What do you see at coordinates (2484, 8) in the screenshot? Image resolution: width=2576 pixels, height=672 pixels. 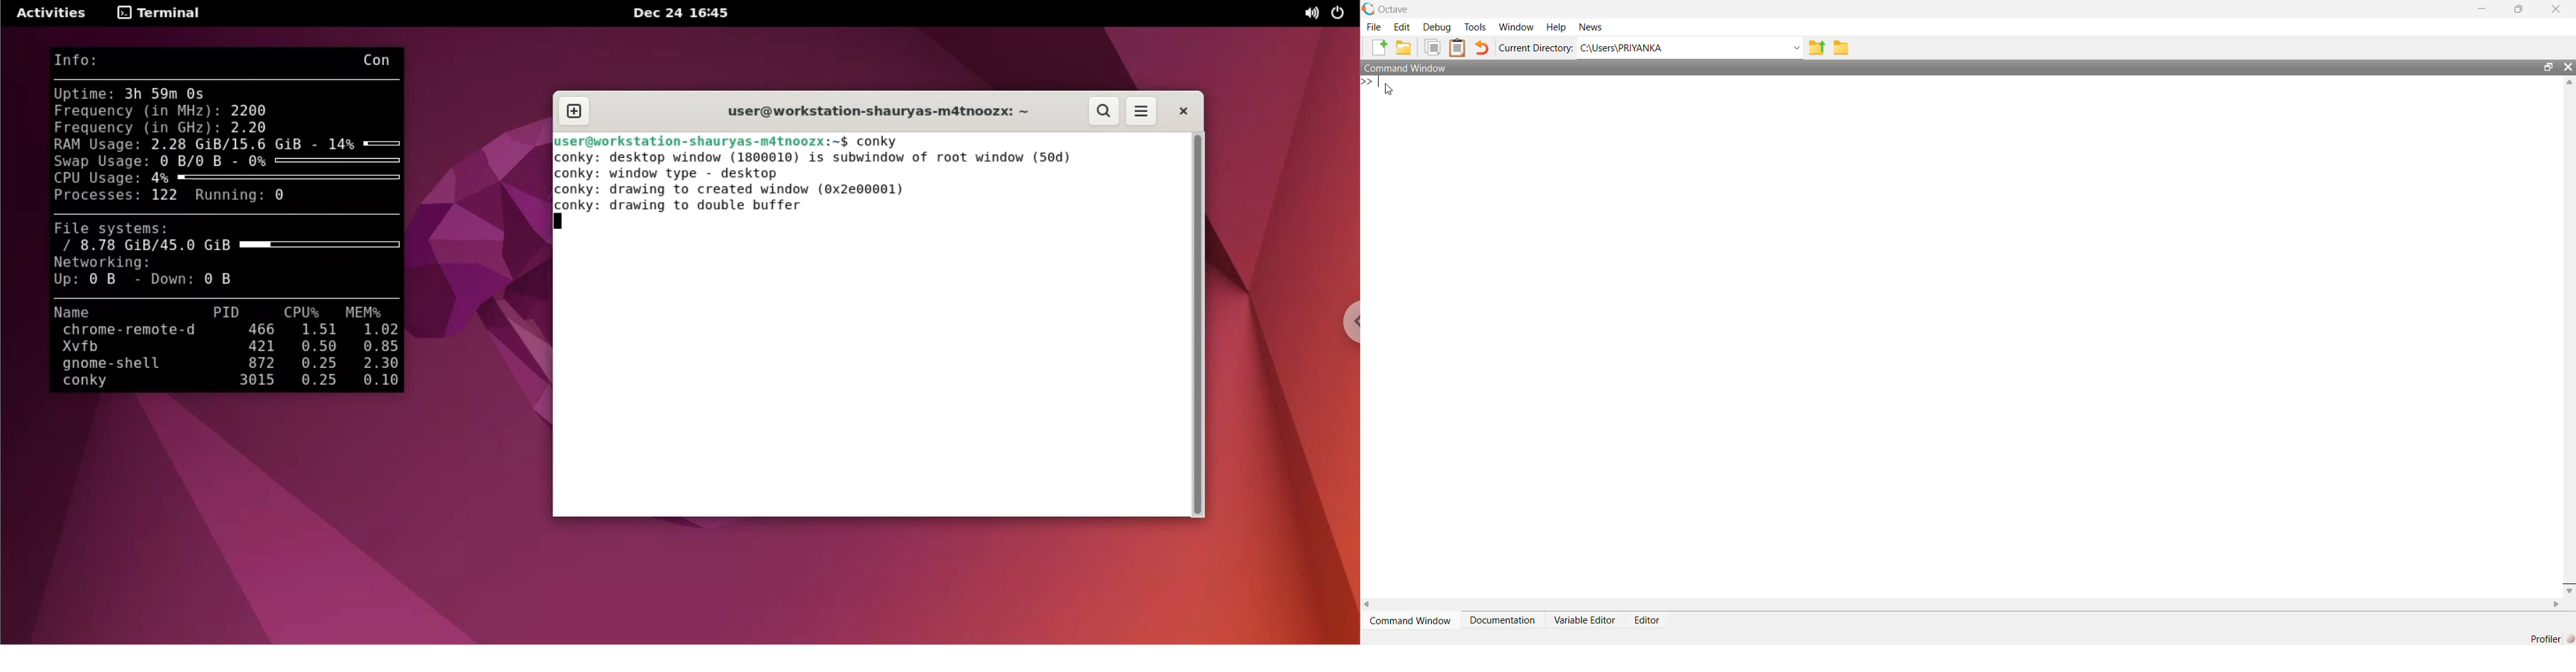 I see `minimise` at bounding box center [2484, 8].